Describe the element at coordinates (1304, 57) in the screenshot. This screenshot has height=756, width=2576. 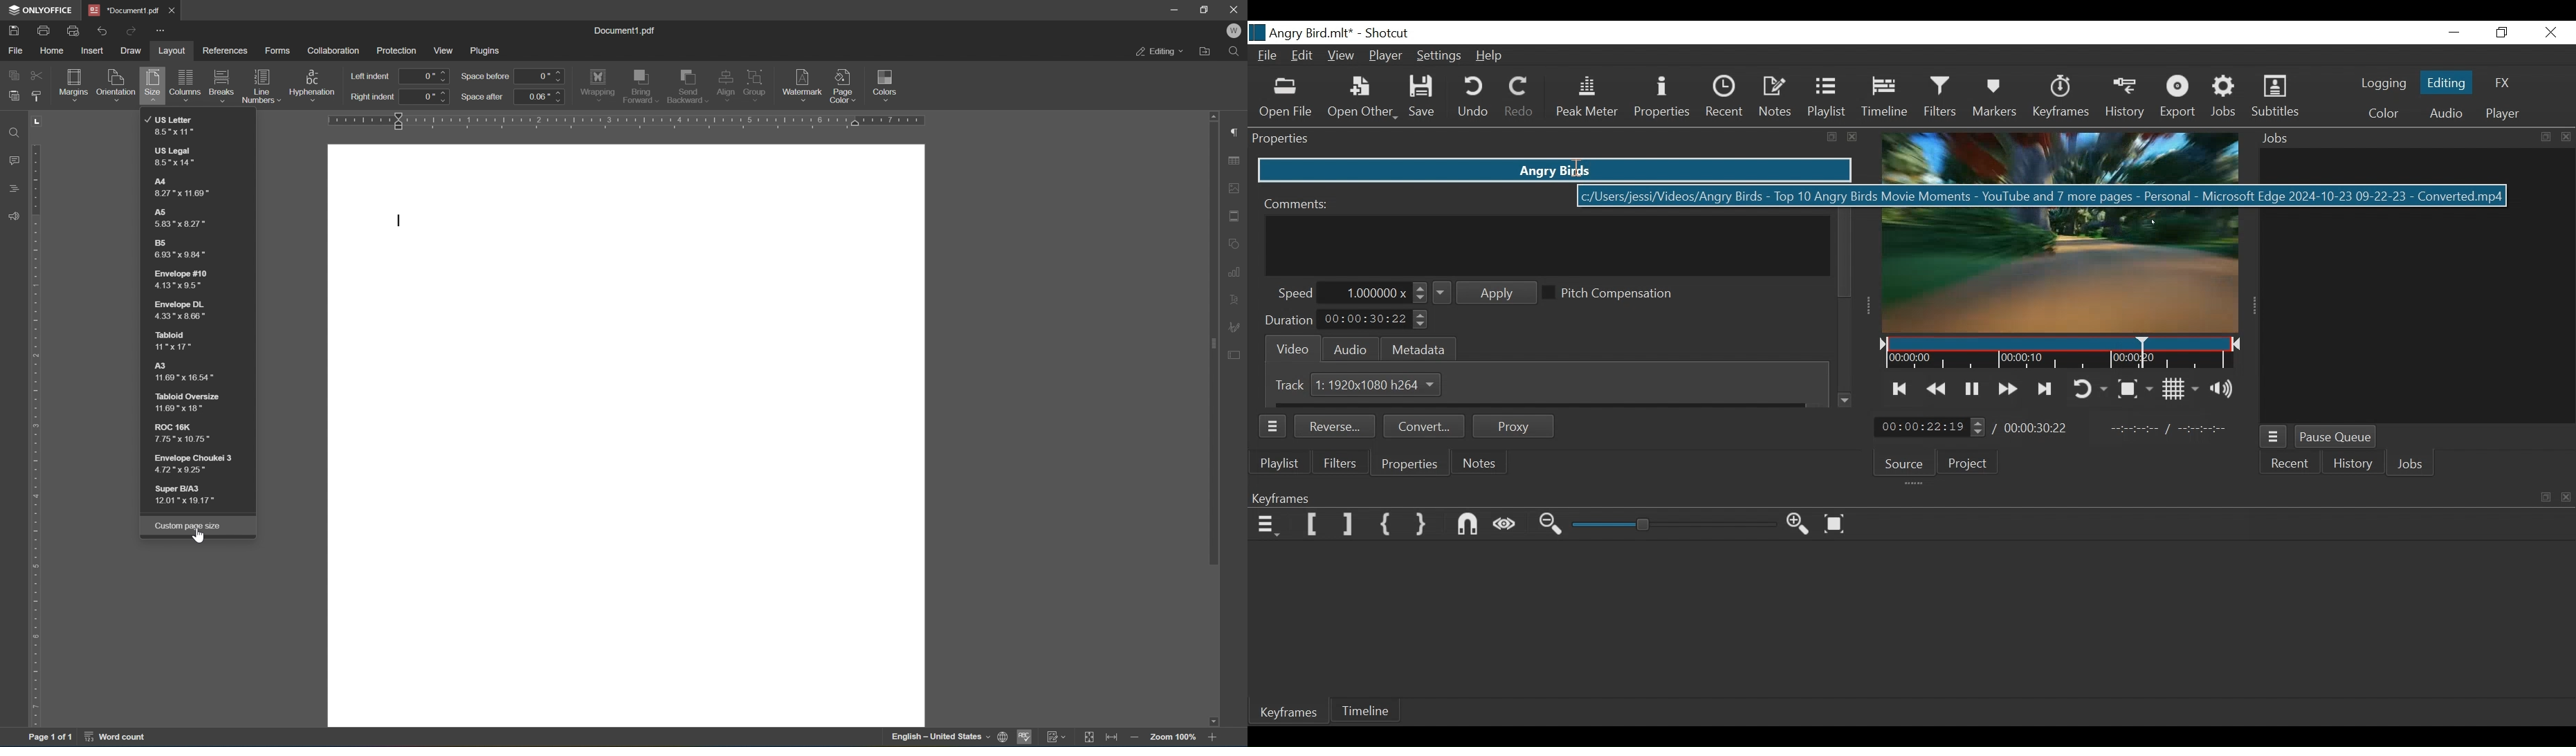
I see `Edit` at that location.